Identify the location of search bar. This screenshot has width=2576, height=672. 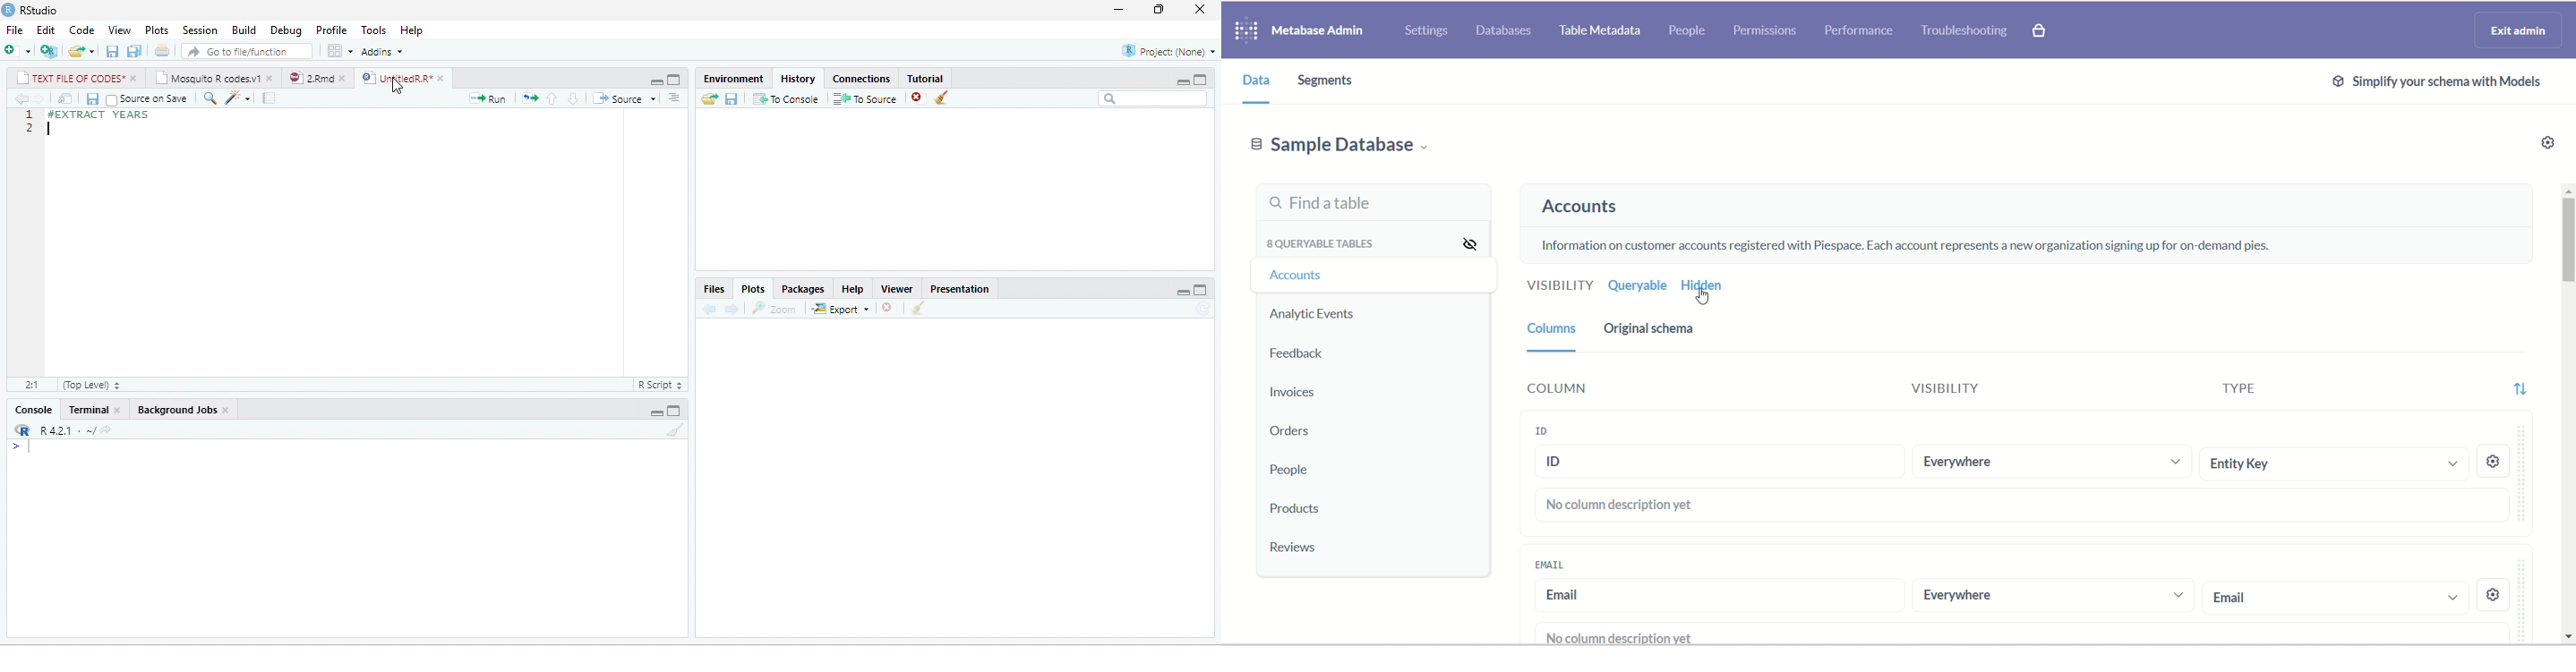
(1152, 99).